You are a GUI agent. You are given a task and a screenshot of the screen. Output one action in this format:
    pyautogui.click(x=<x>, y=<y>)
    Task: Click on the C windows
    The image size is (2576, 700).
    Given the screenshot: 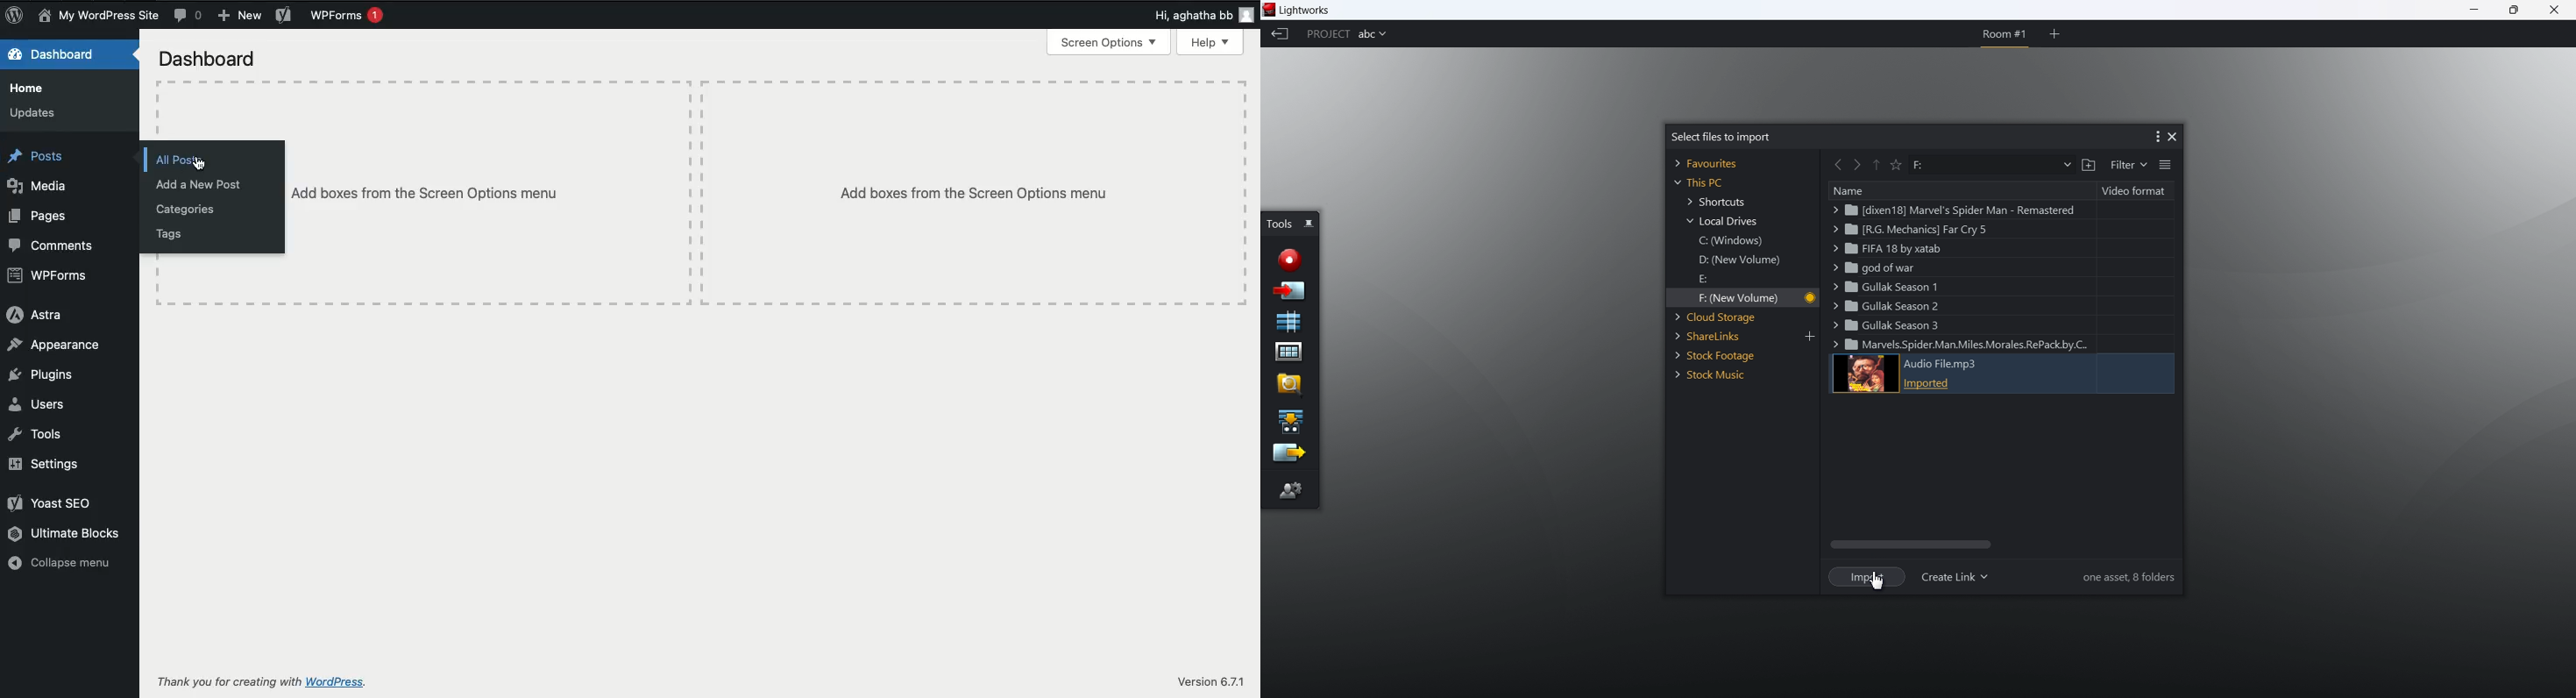 What is the action you would take?
    pyautogui.click(x=1731, y=241)
    